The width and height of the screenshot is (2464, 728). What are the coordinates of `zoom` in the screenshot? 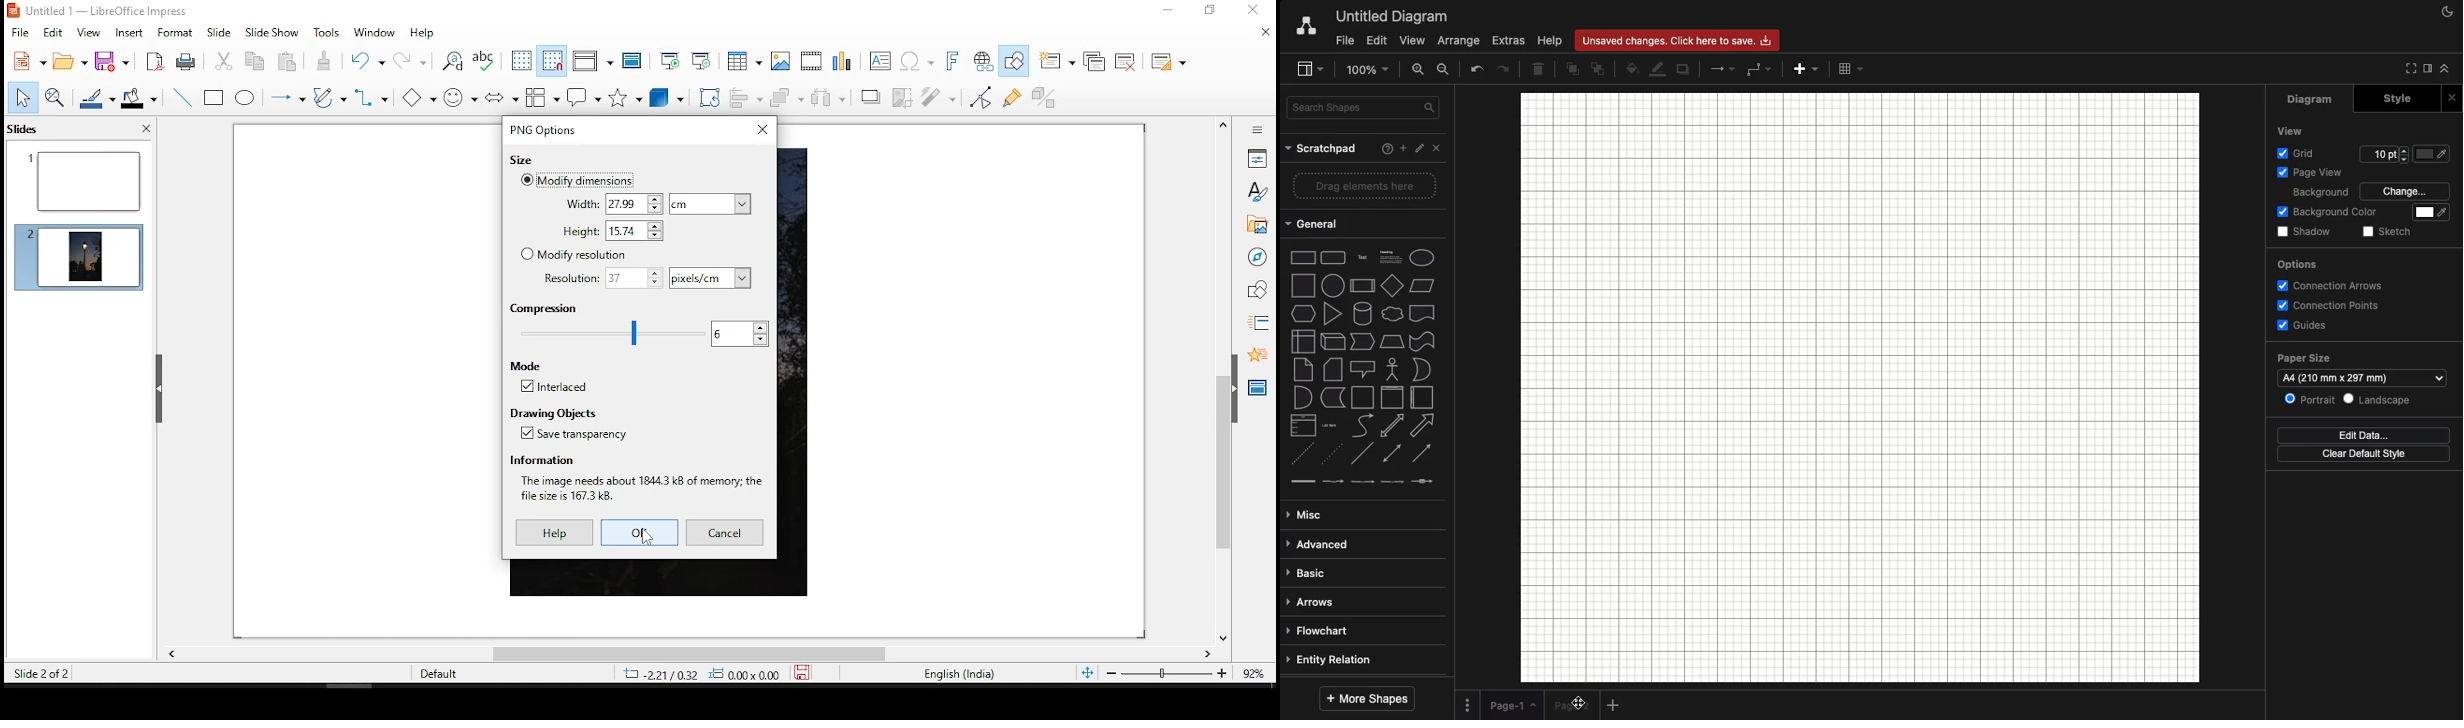 It's located at (1181, 673).